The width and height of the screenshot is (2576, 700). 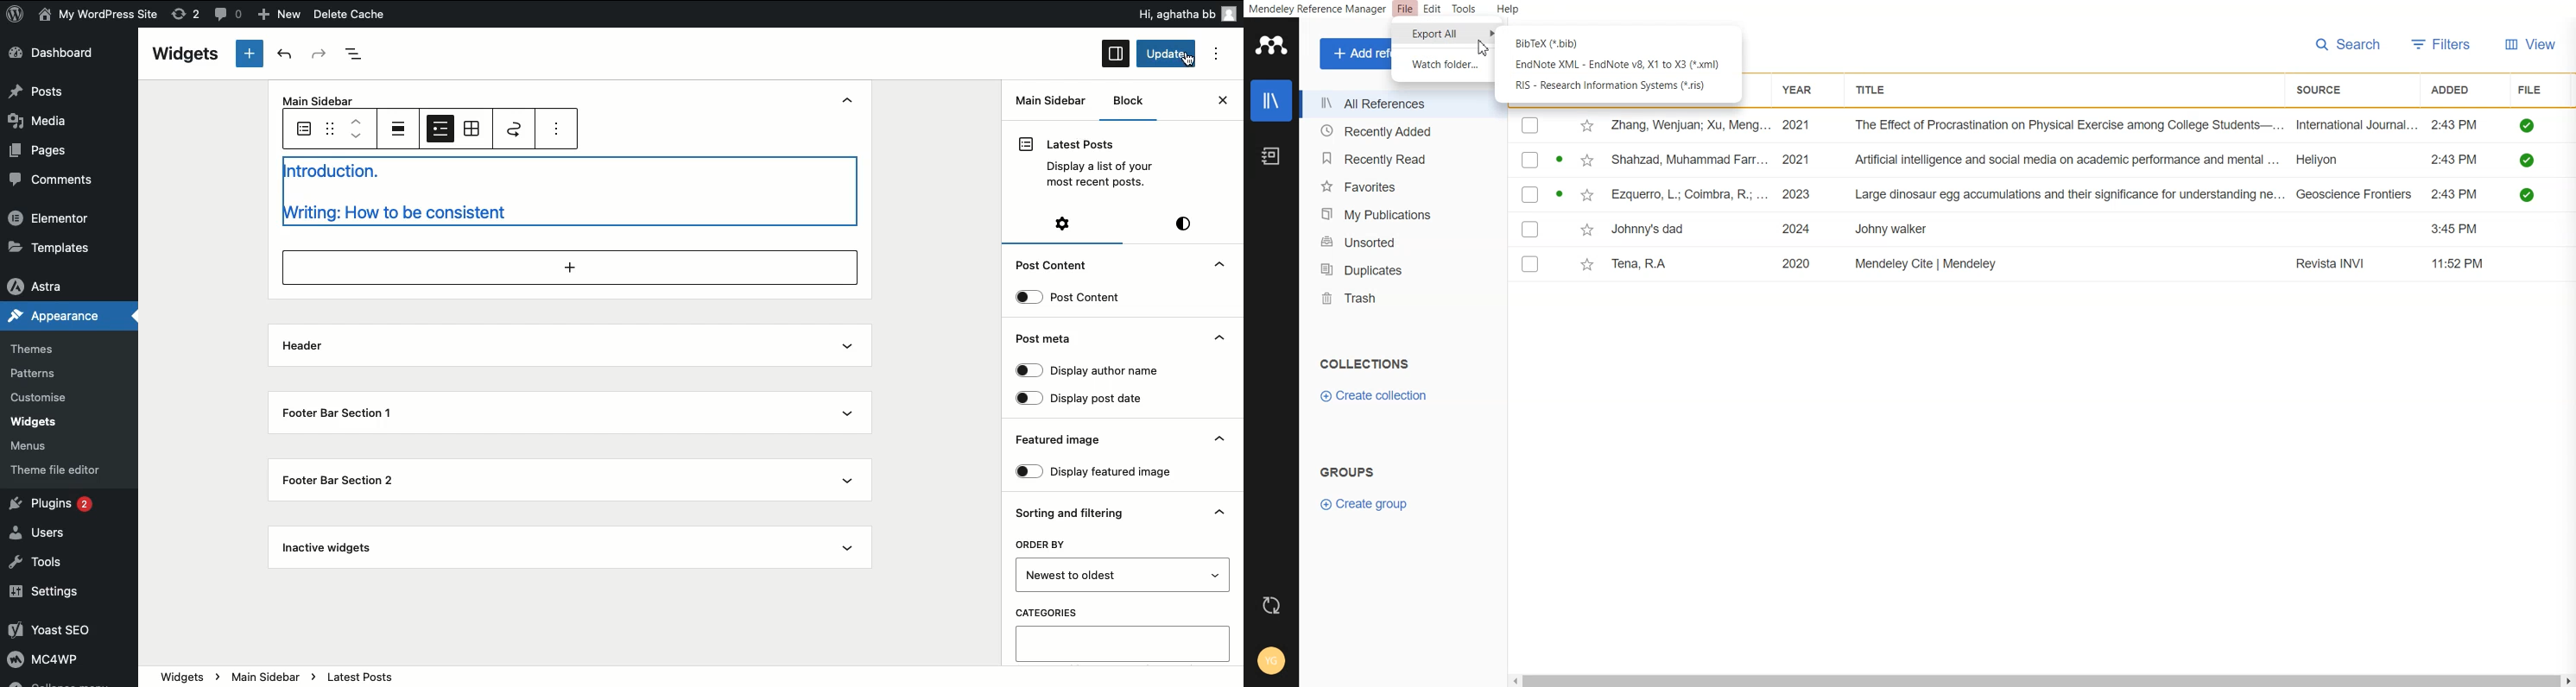 What do you see at coordinates (1398, 186) in the screenshot?
I see `Favorites` at bounding box center [1398, 186].